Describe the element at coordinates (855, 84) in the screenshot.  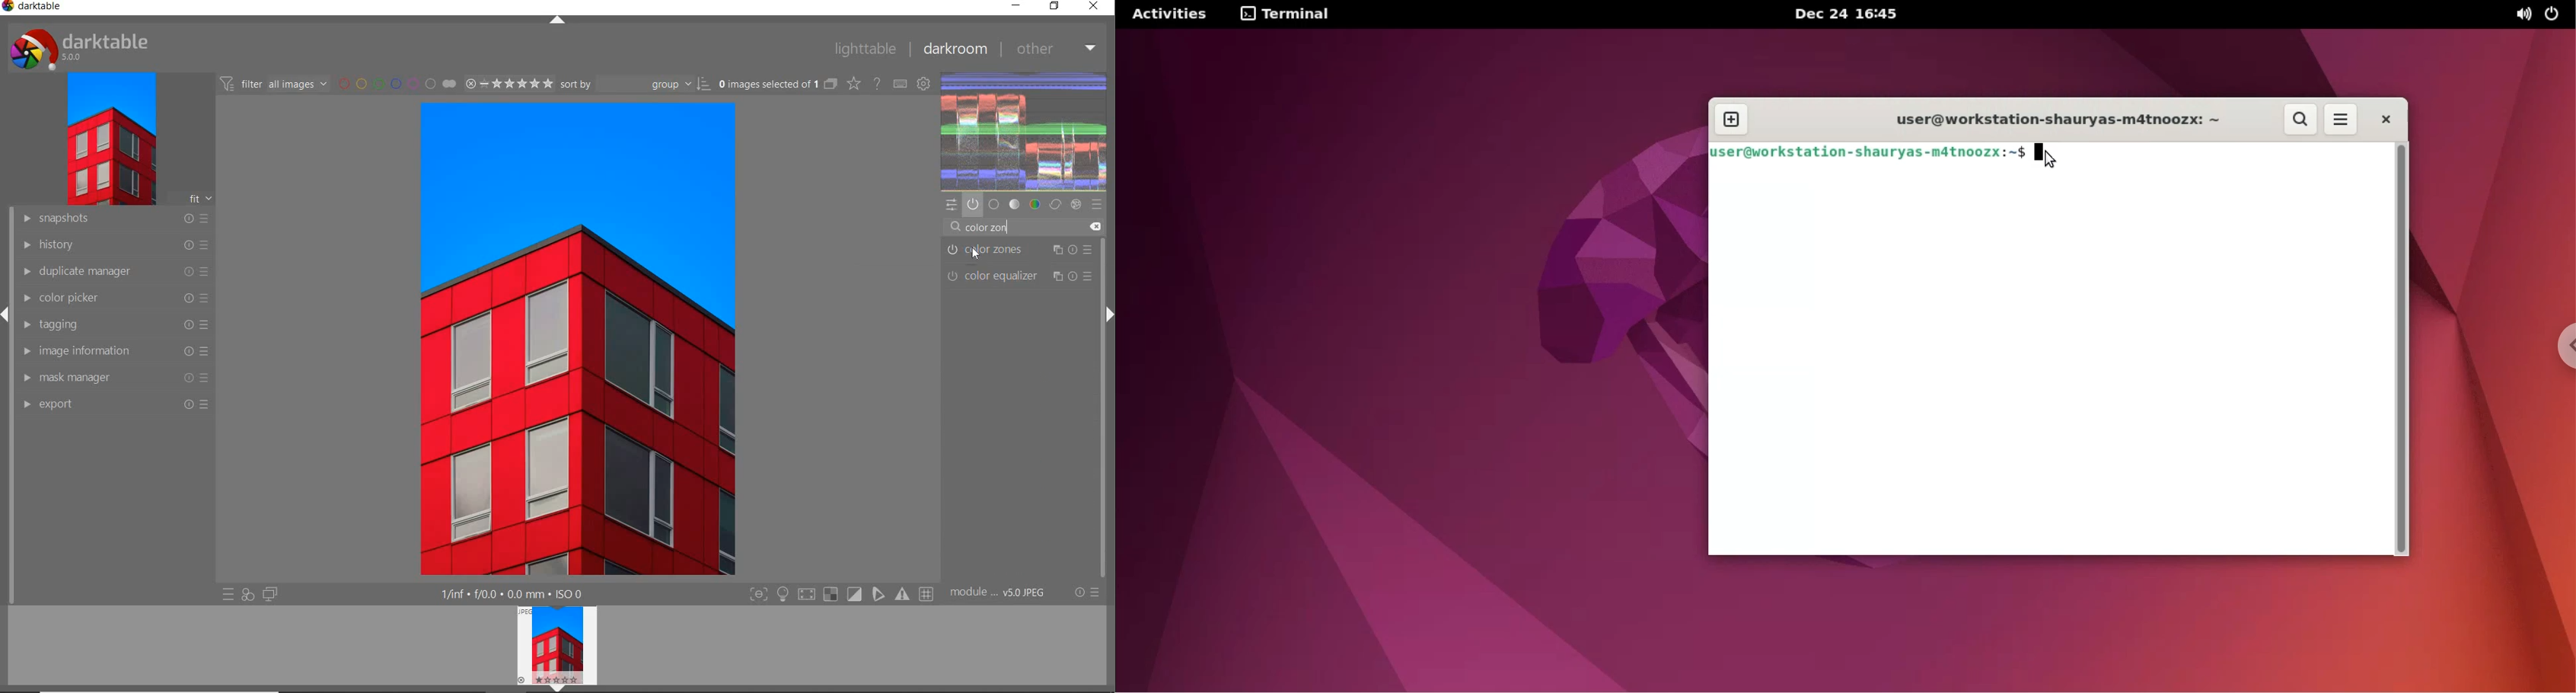
I see `change type of overlays` at that location.